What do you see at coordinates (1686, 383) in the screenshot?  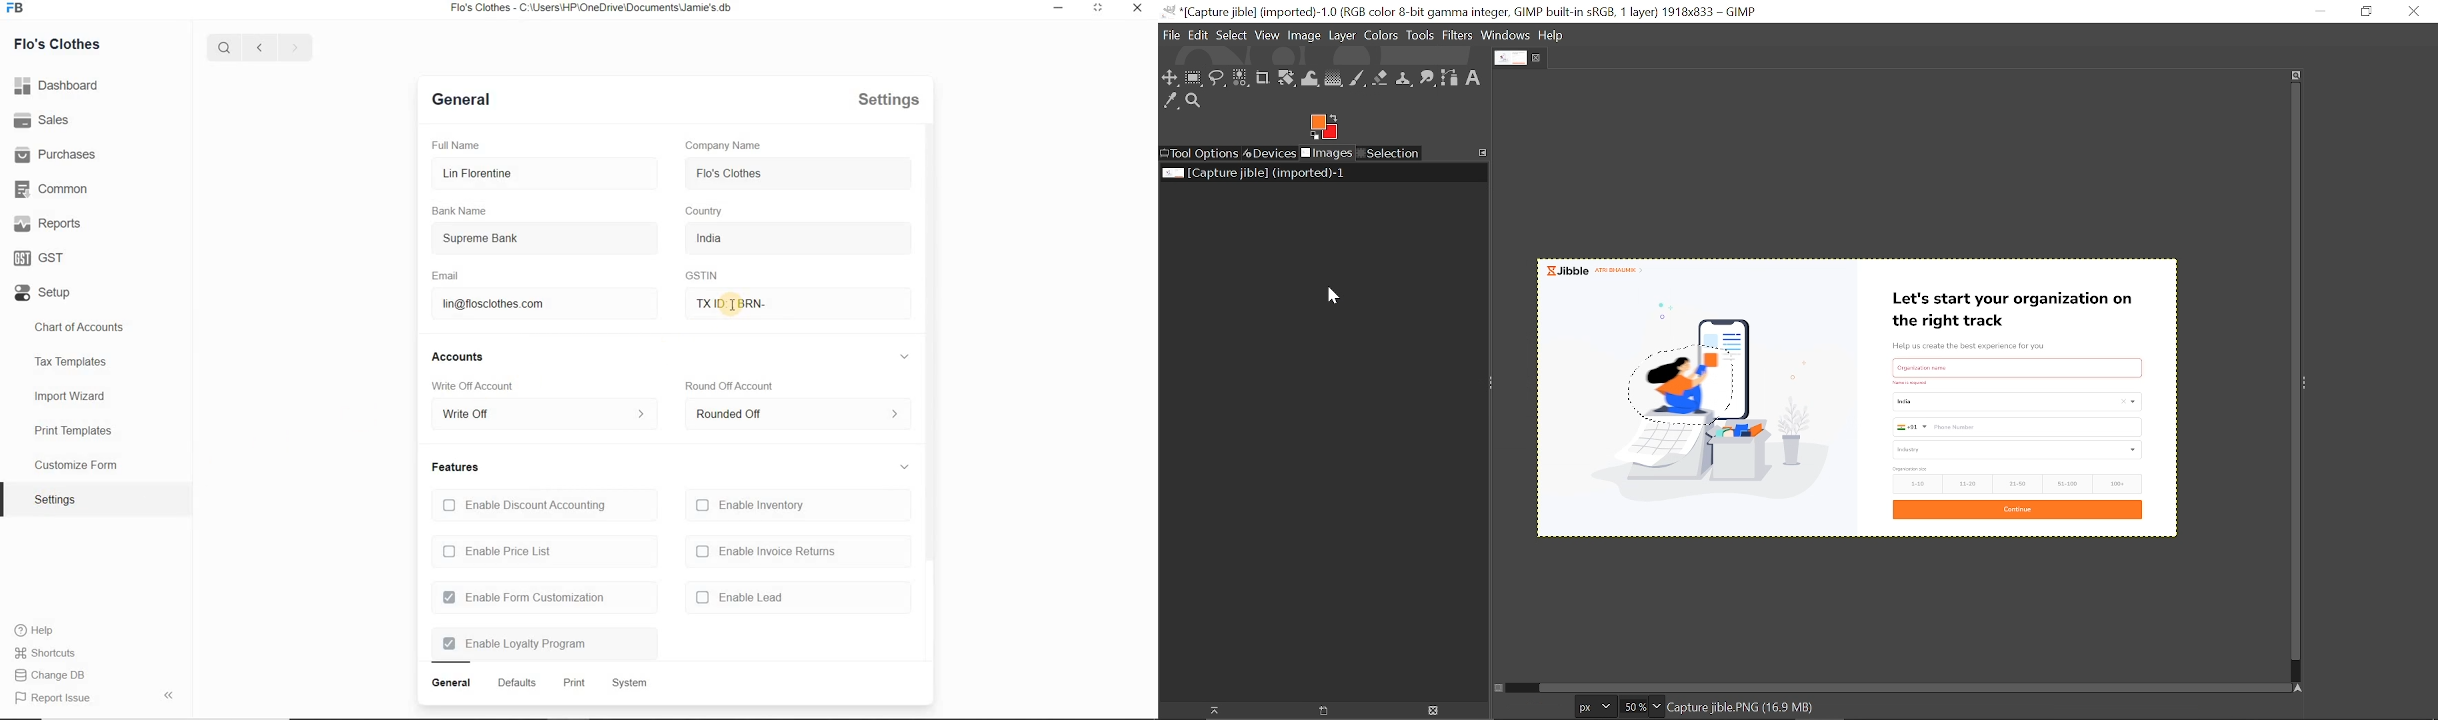 I see `Motion blur added` at bounding box center [1686, 383].